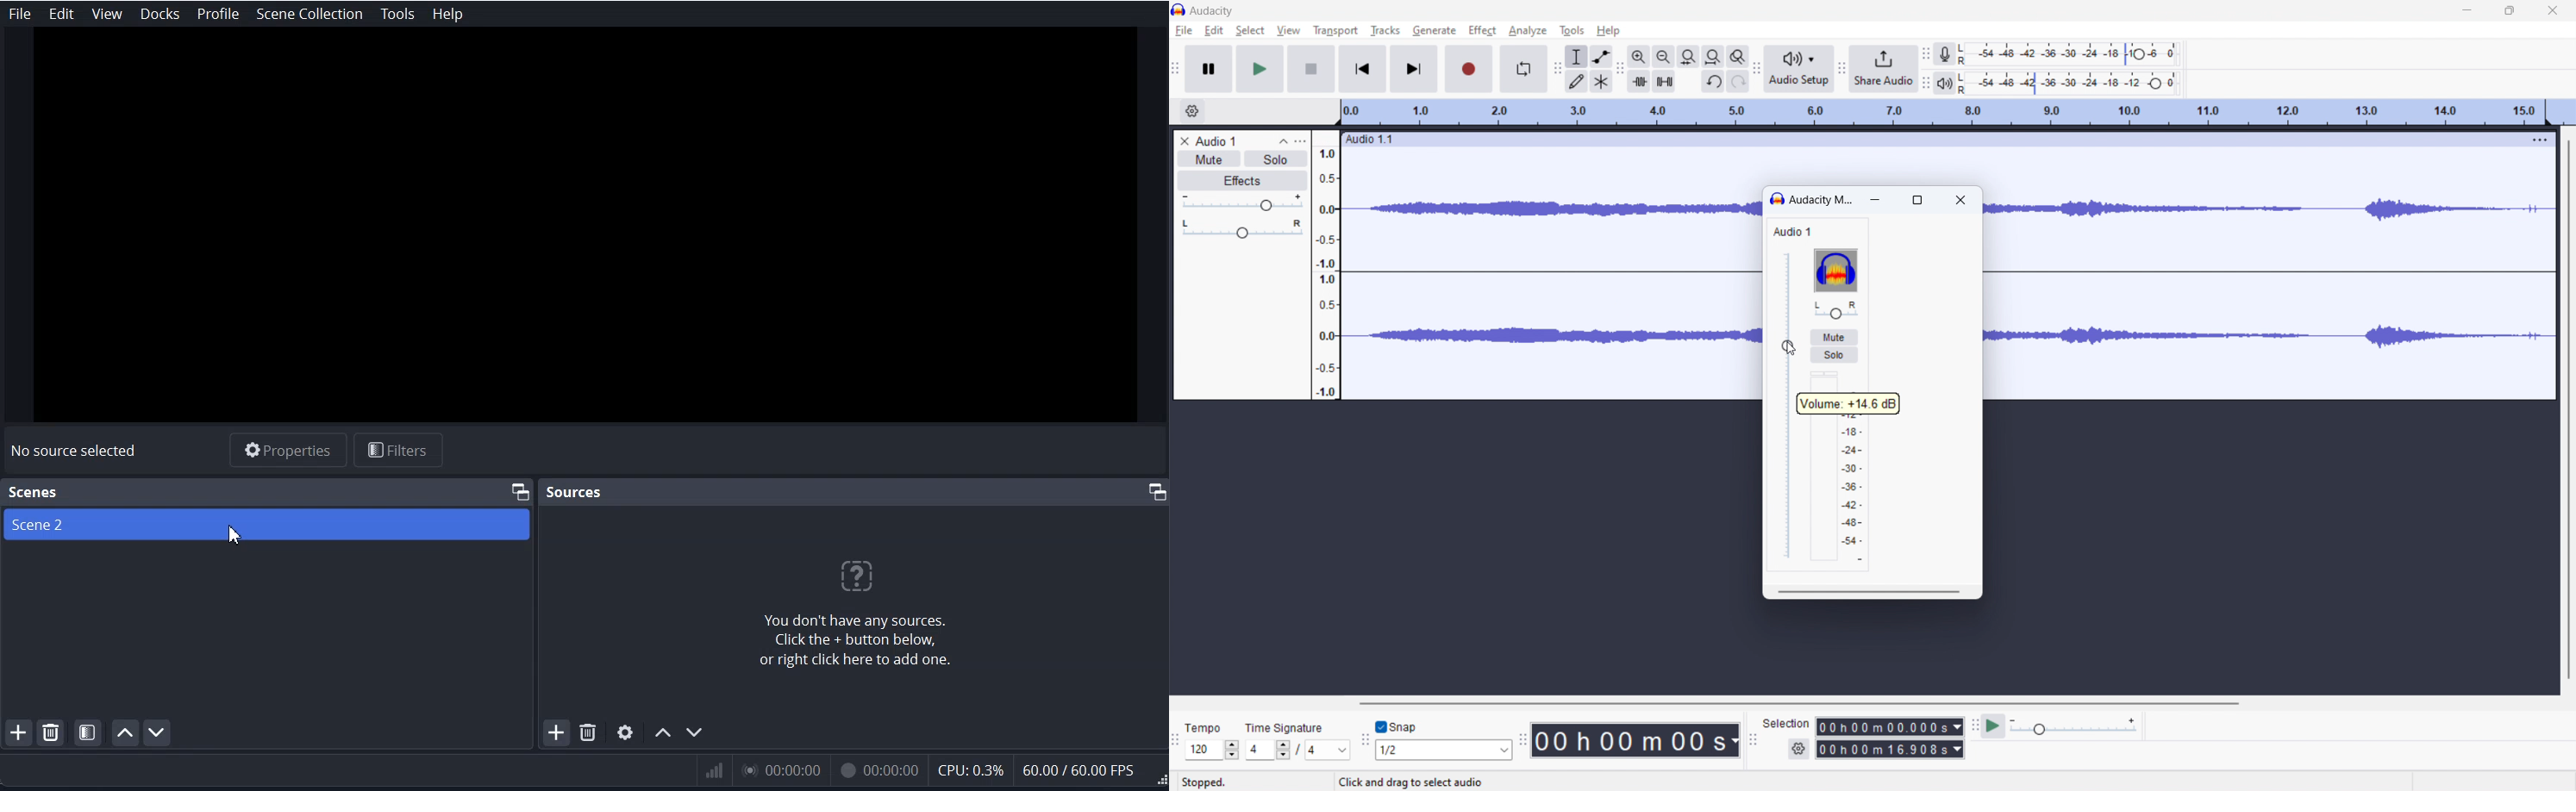 This screenshot has height=812, width=2576. I want to click on select, so click(1250, 31).